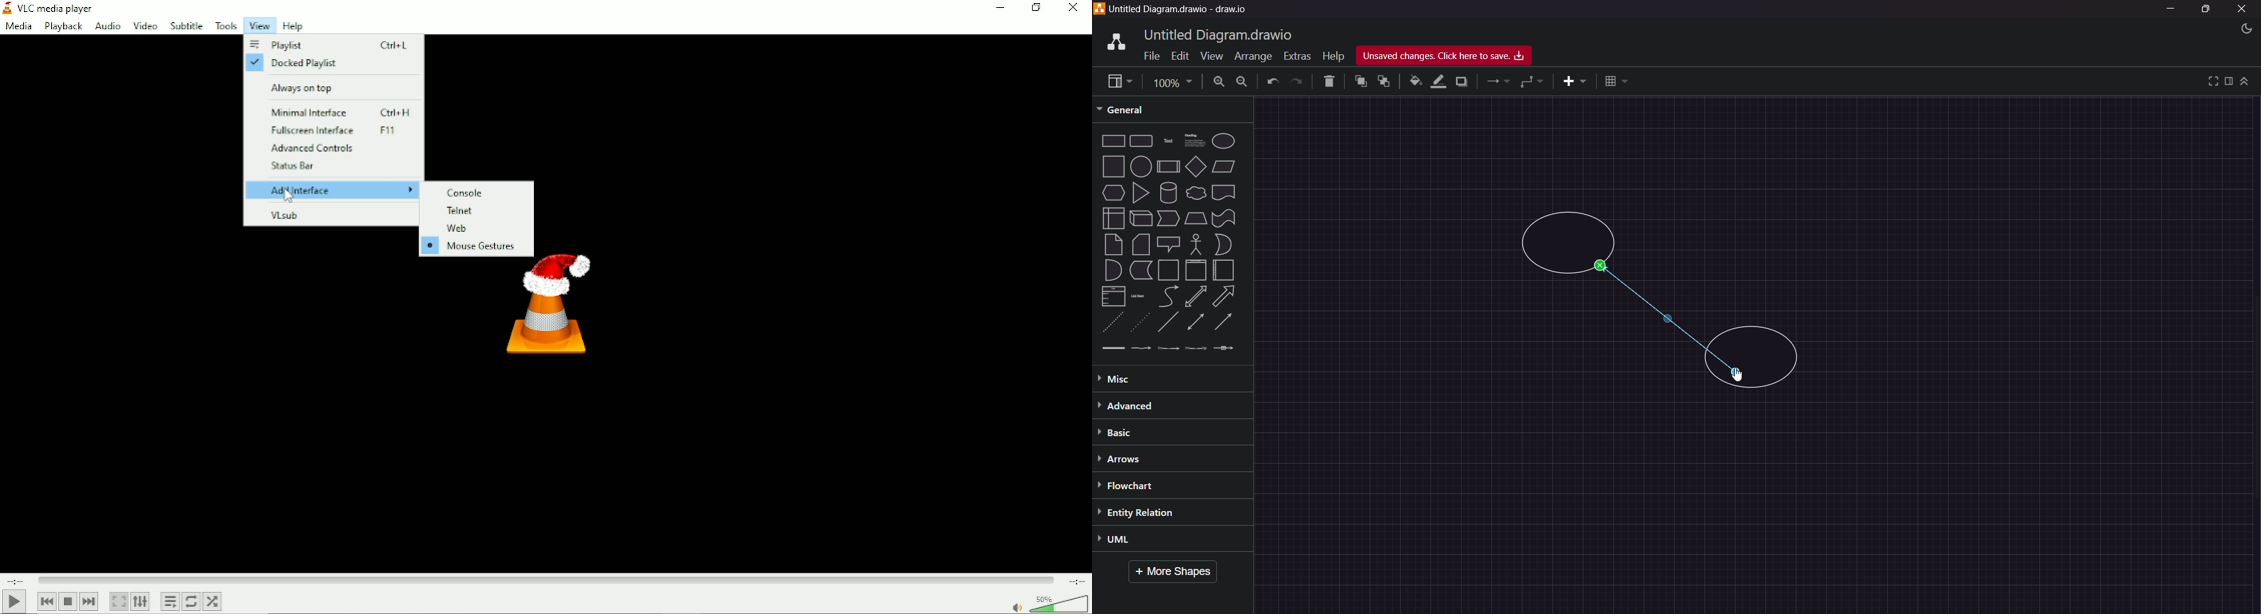 This screenshot has width=2268, height=616. I want to click on view, so click(1116, 81).